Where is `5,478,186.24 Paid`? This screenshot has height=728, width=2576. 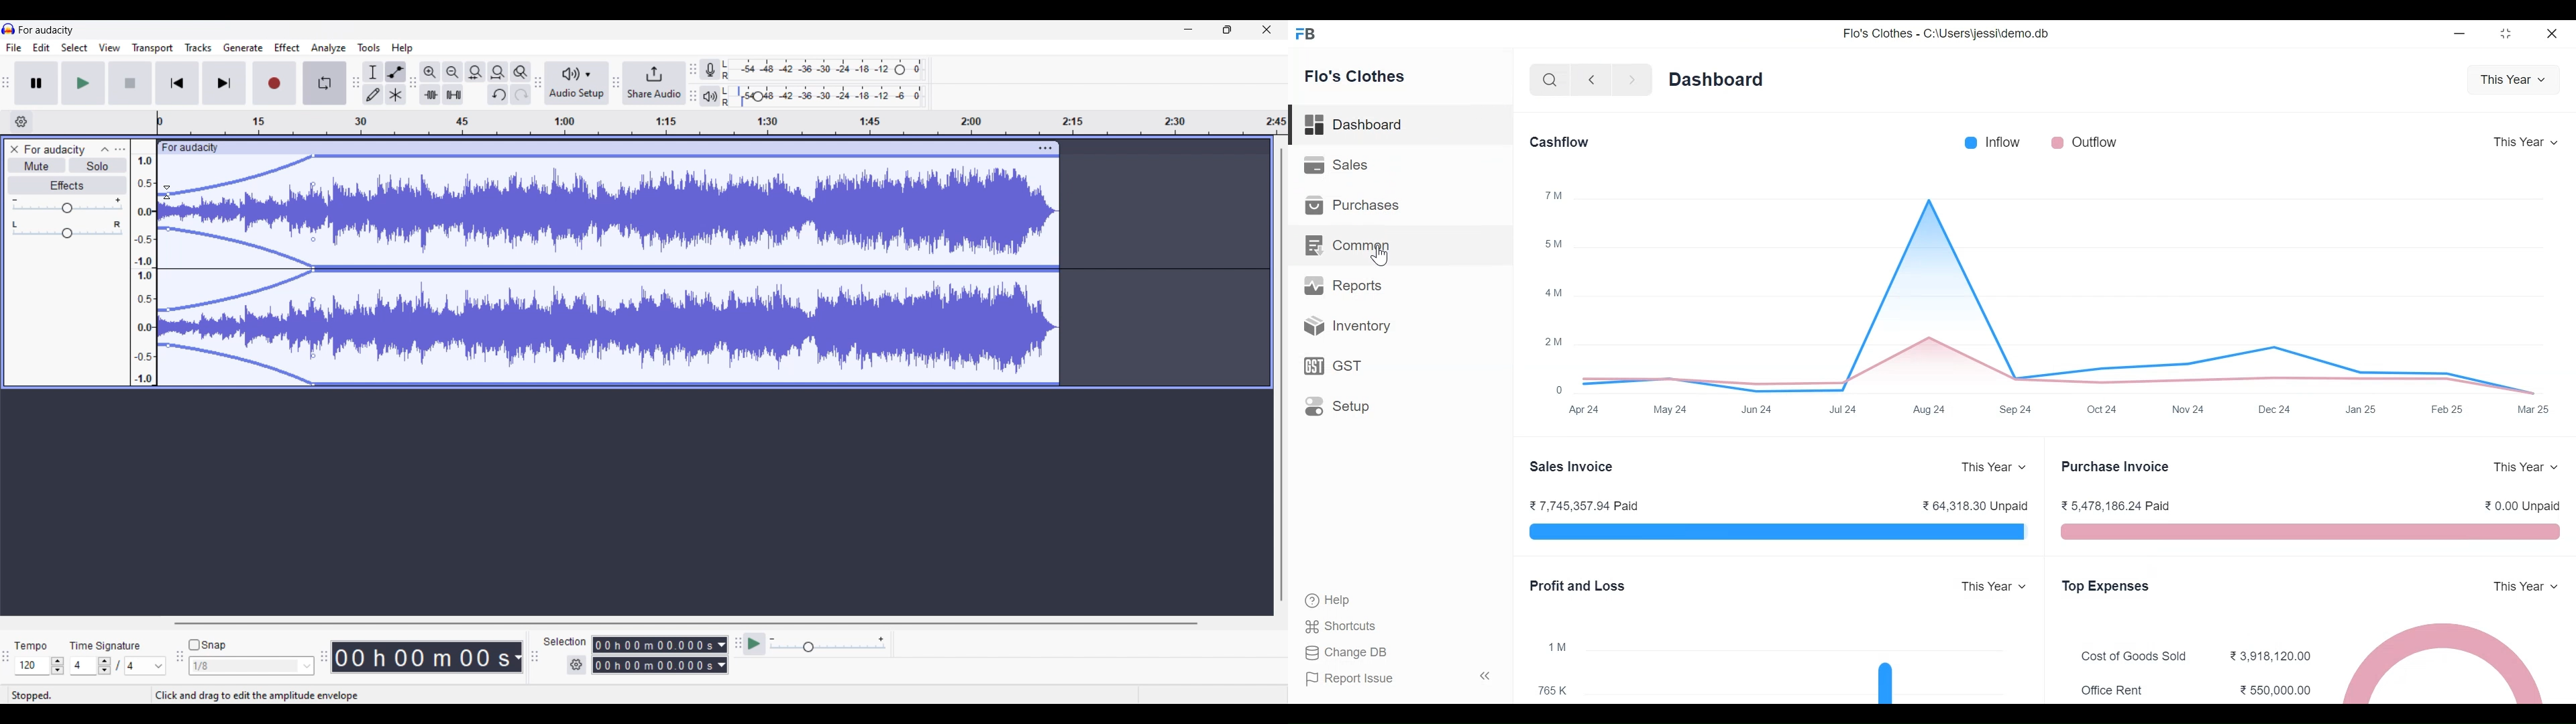 5,478,186.24 Paid is located at coordinates (2114, 505).